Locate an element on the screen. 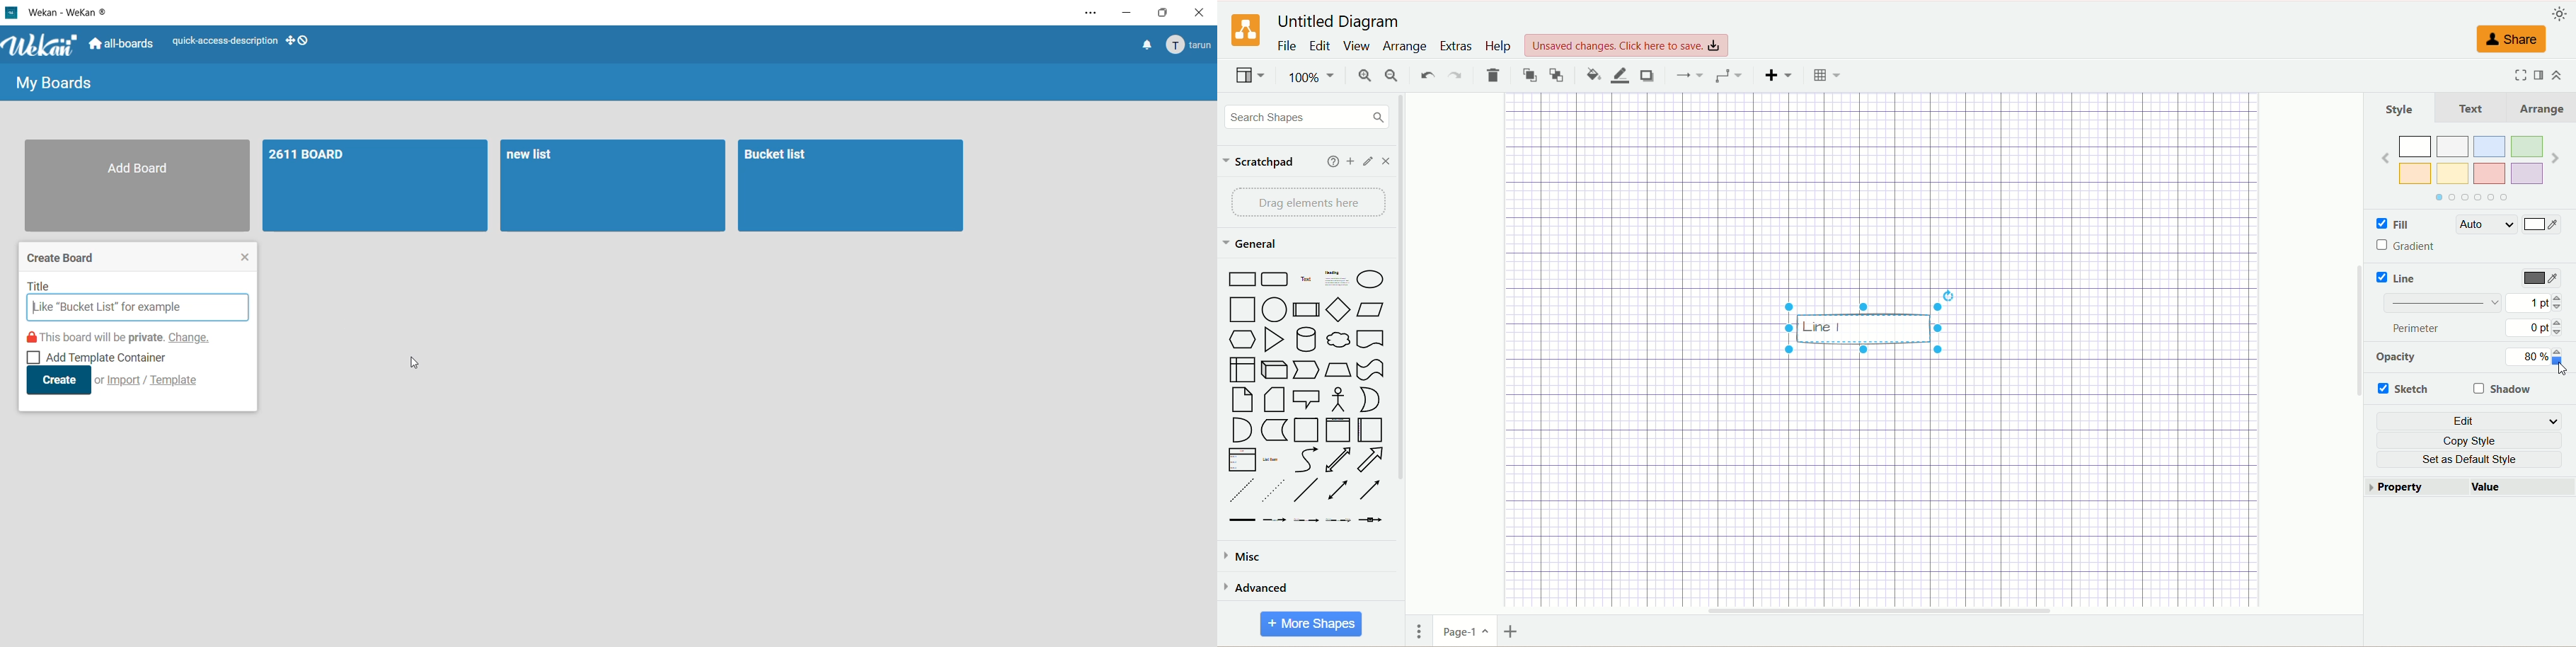 The width and height of the screenshot is (2576, 672). title is located at coordinates (133, 287).